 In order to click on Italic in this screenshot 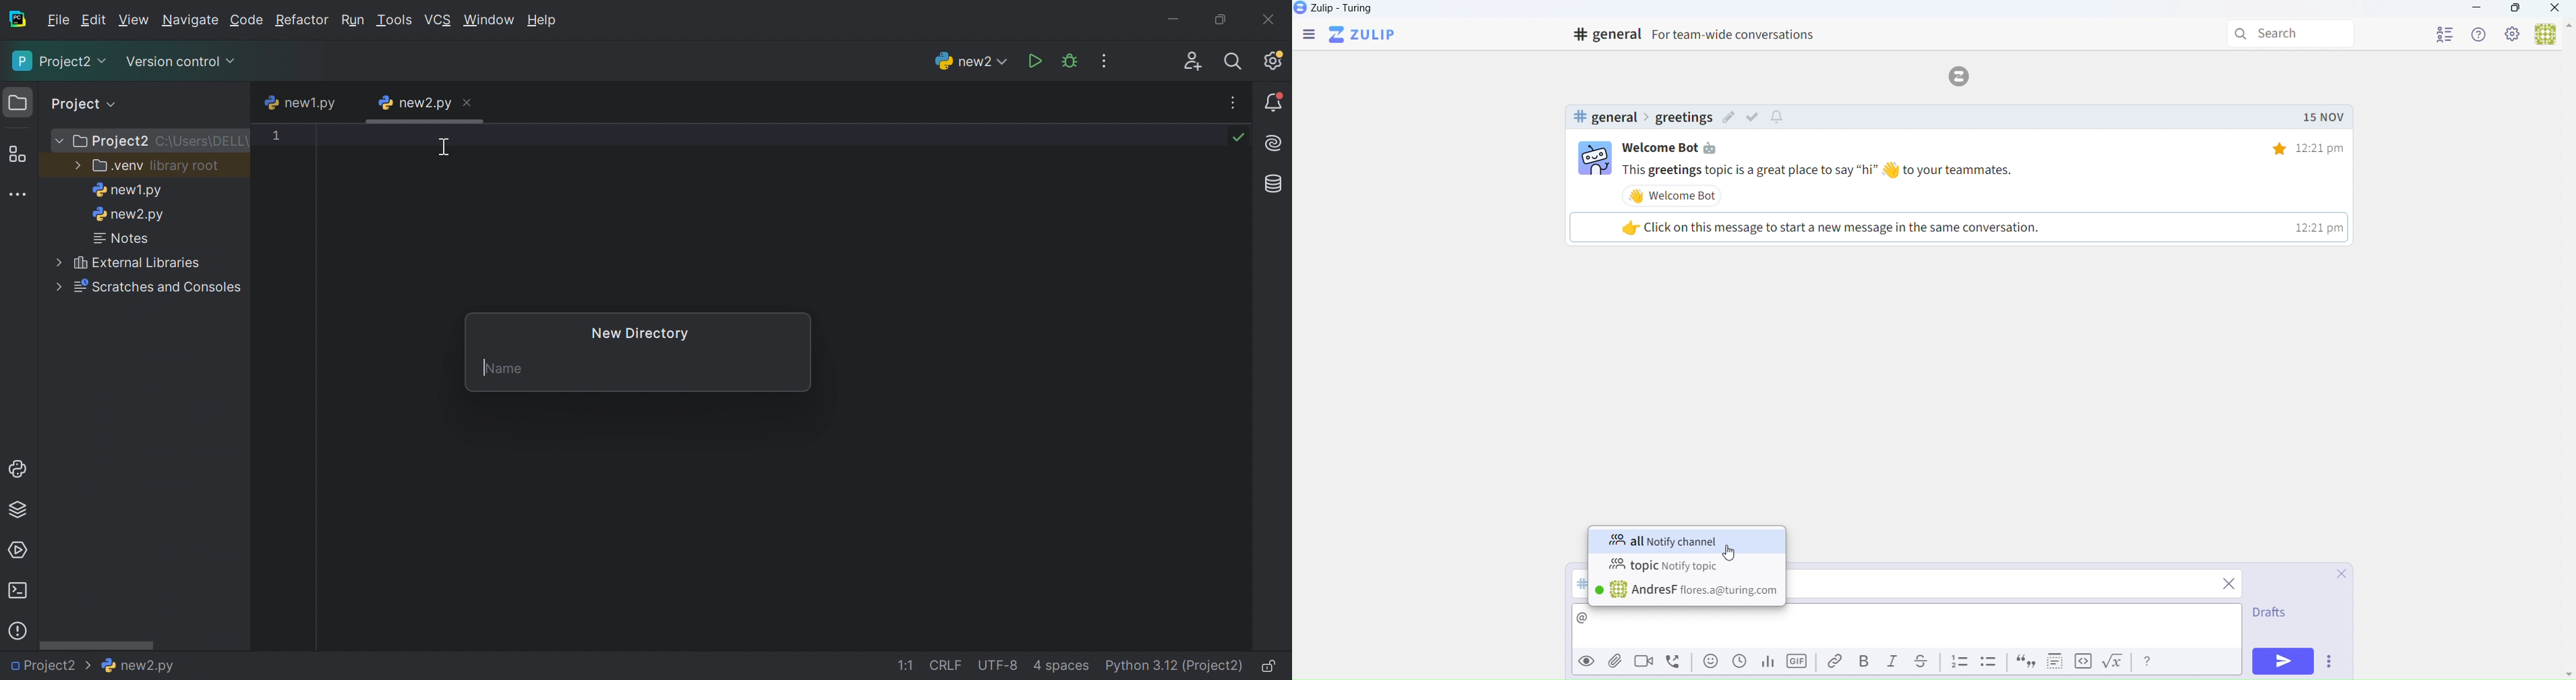, I will do `click(1894, 664)`.